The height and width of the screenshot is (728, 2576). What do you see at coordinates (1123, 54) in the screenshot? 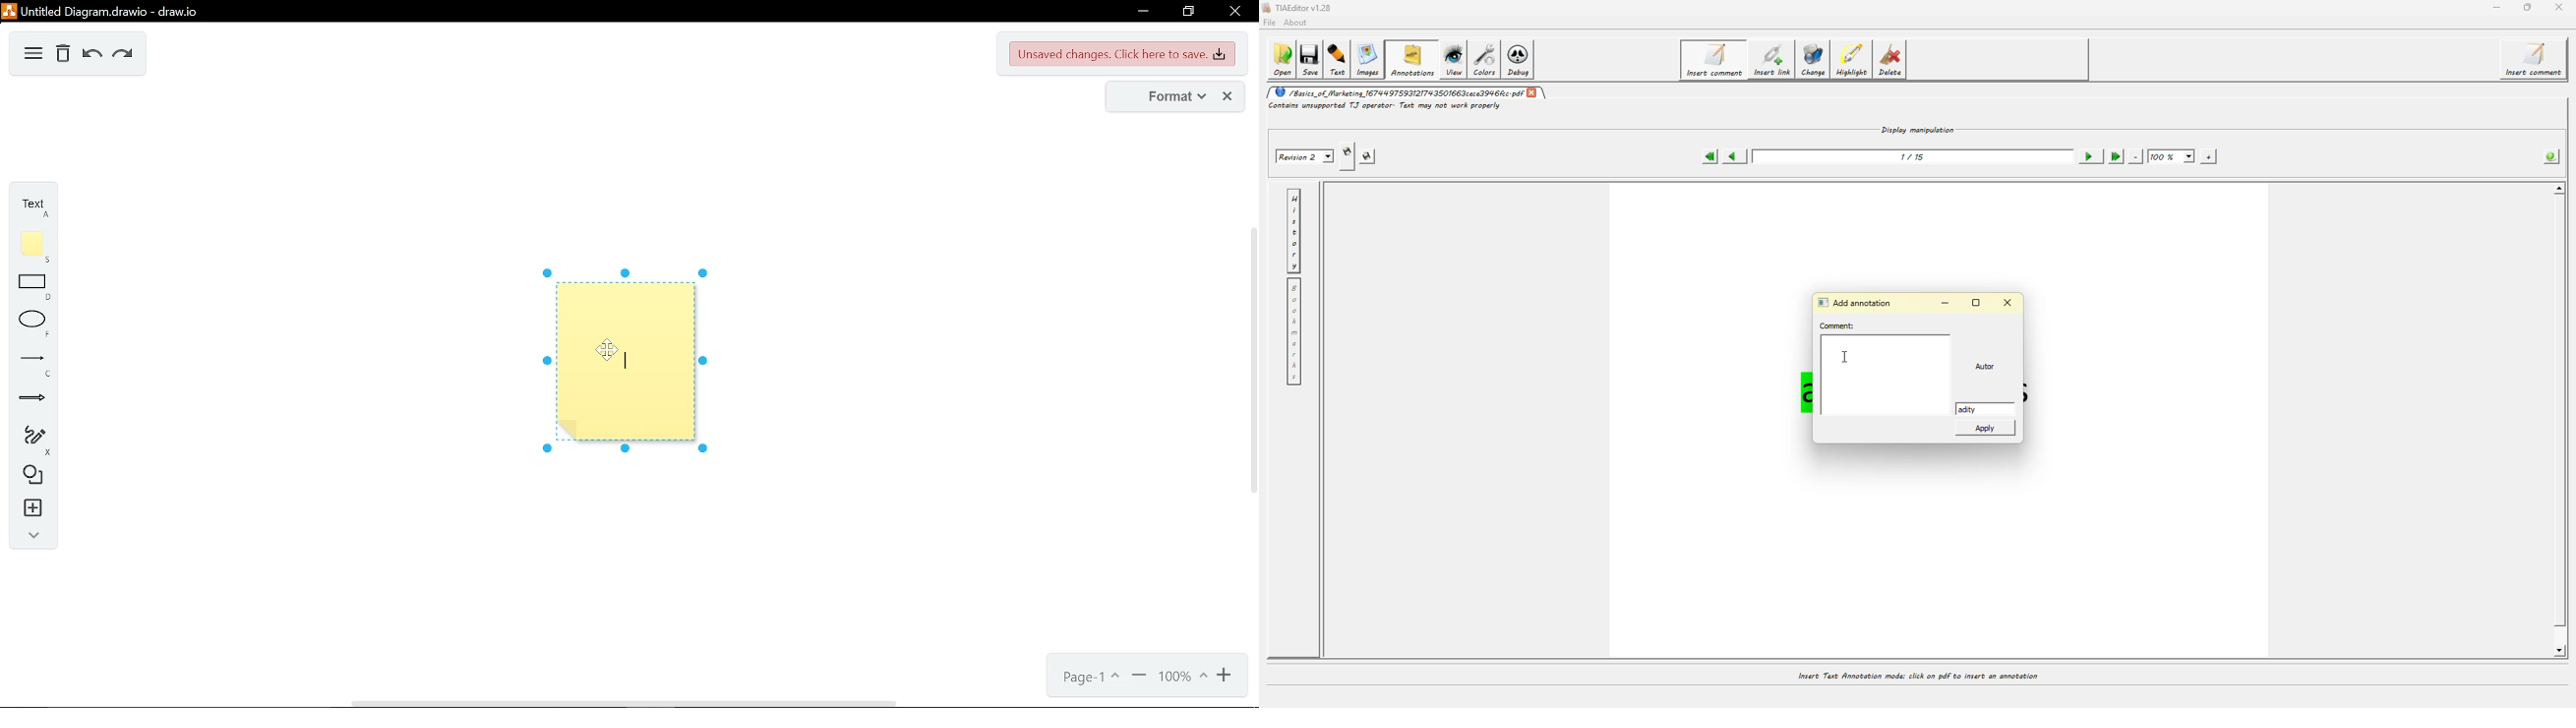
I see `unsaved changes. CLick here to save` at bounding box center [1123, 54].